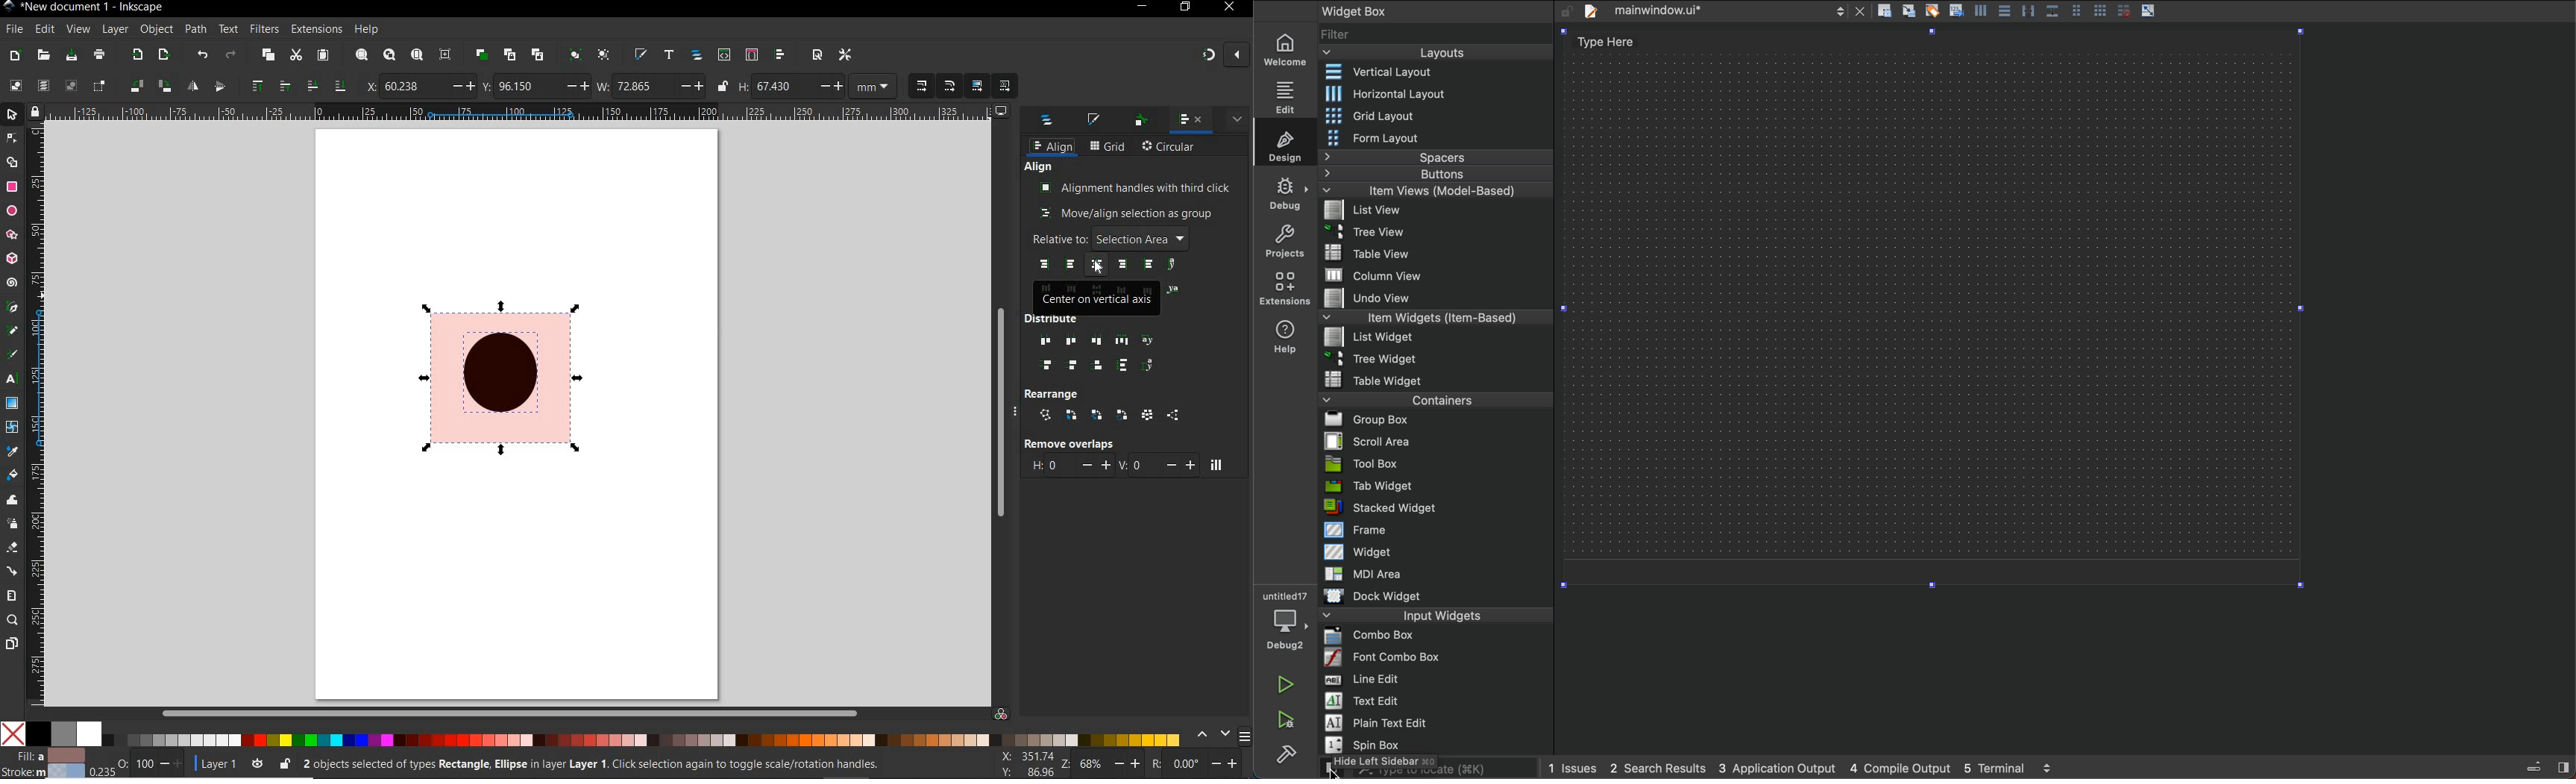 The height and width of the screenshot is (784, 2576). Describe the element at coordinates (1069, 341) in the screenshot. I see `EVEN HORIZONTAL CENTERS` at that location.